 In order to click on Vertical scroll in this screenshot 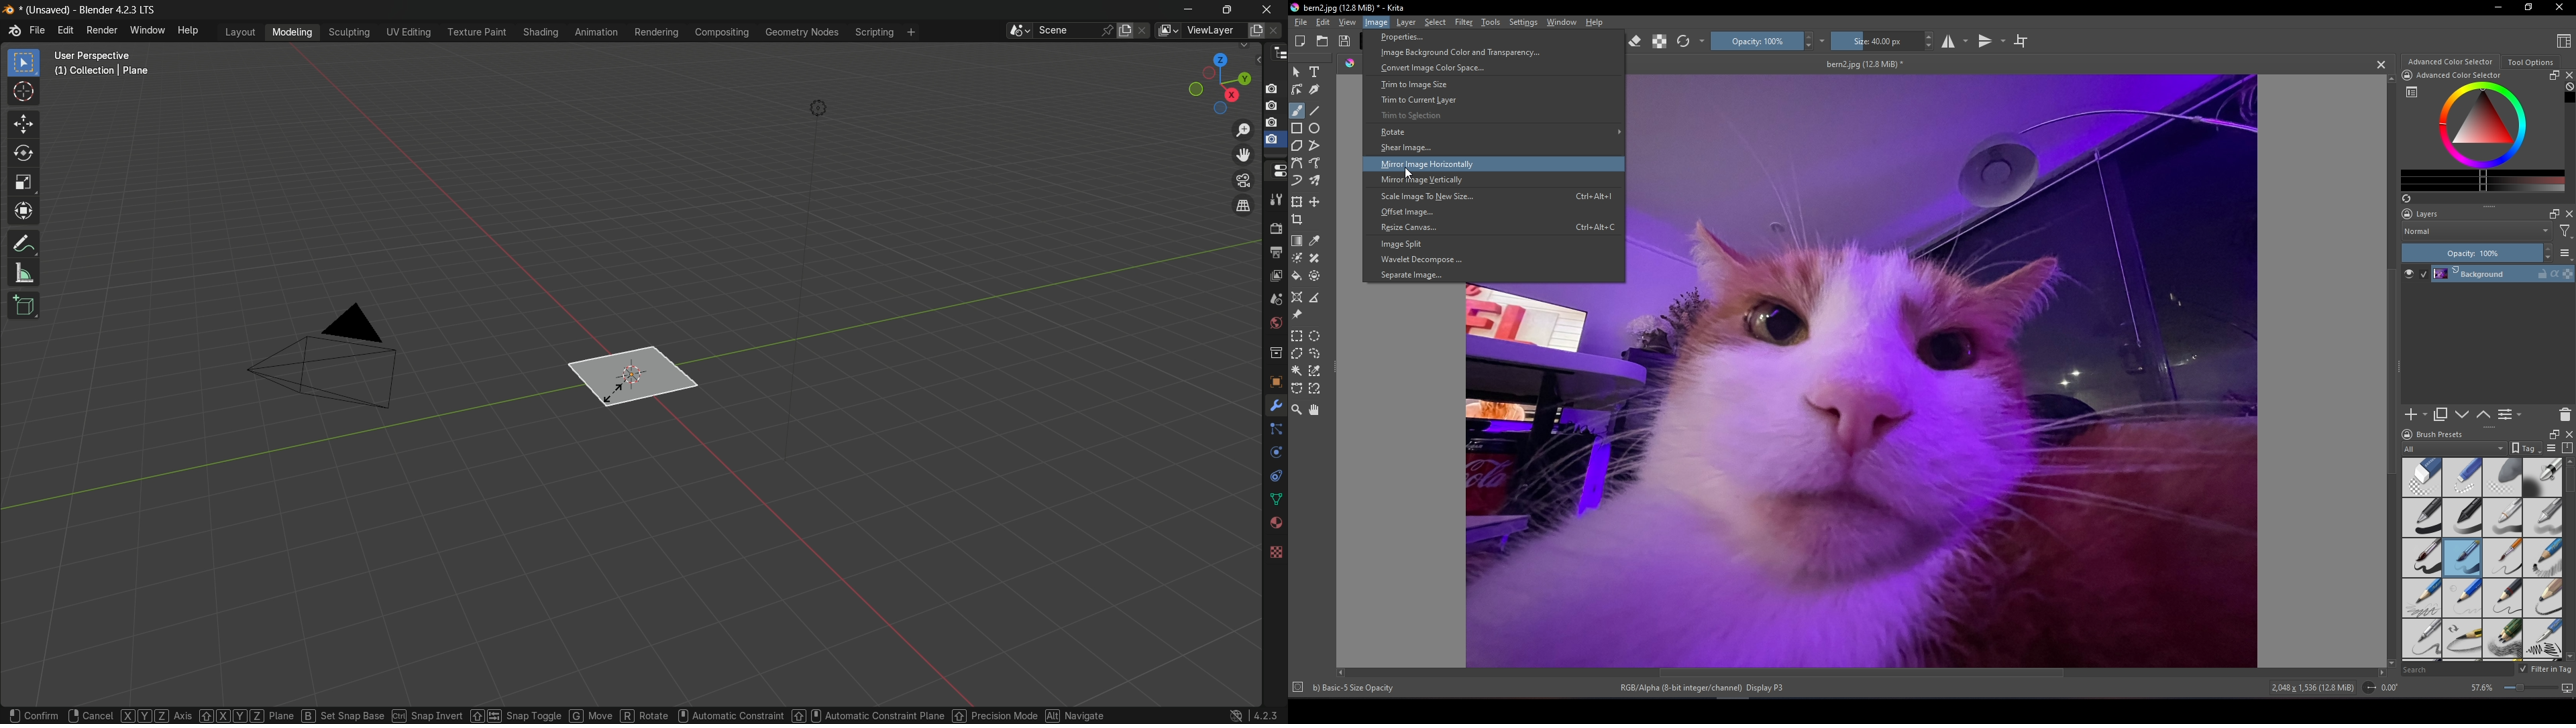, I will do `click(2392, 370)`.